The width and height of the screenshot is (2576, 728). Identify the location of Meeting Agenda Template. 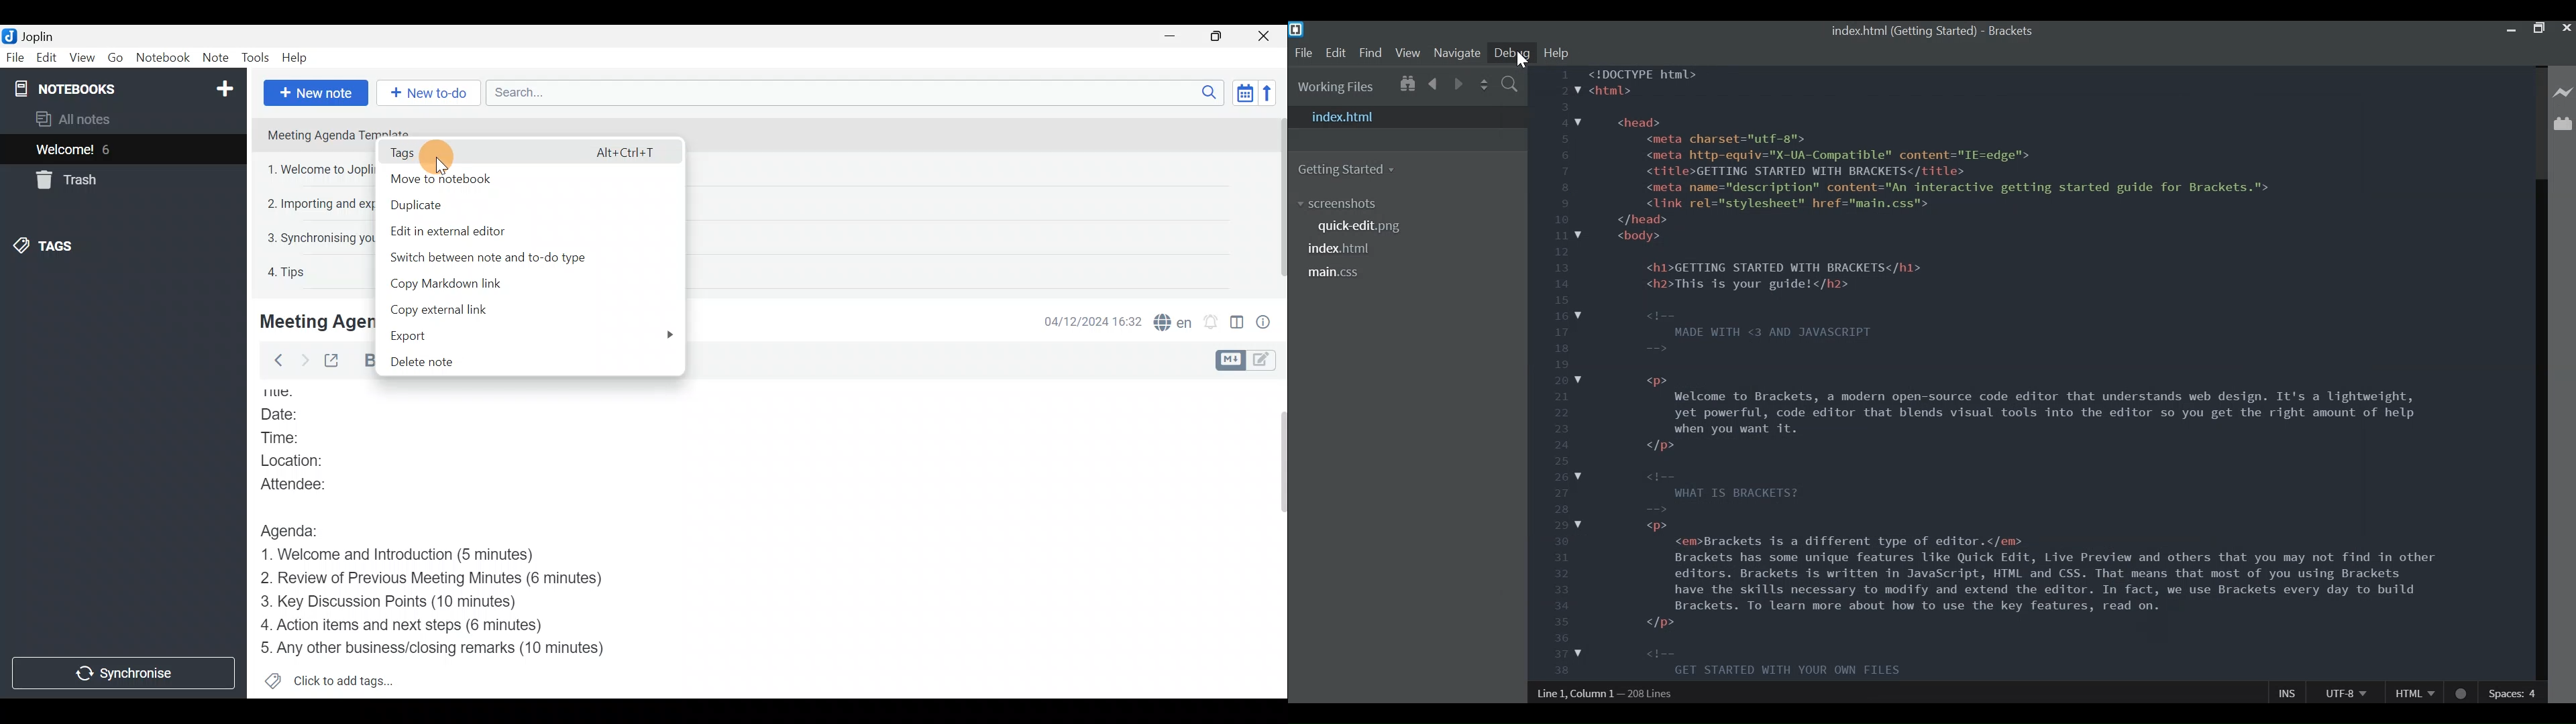
(339, 133).